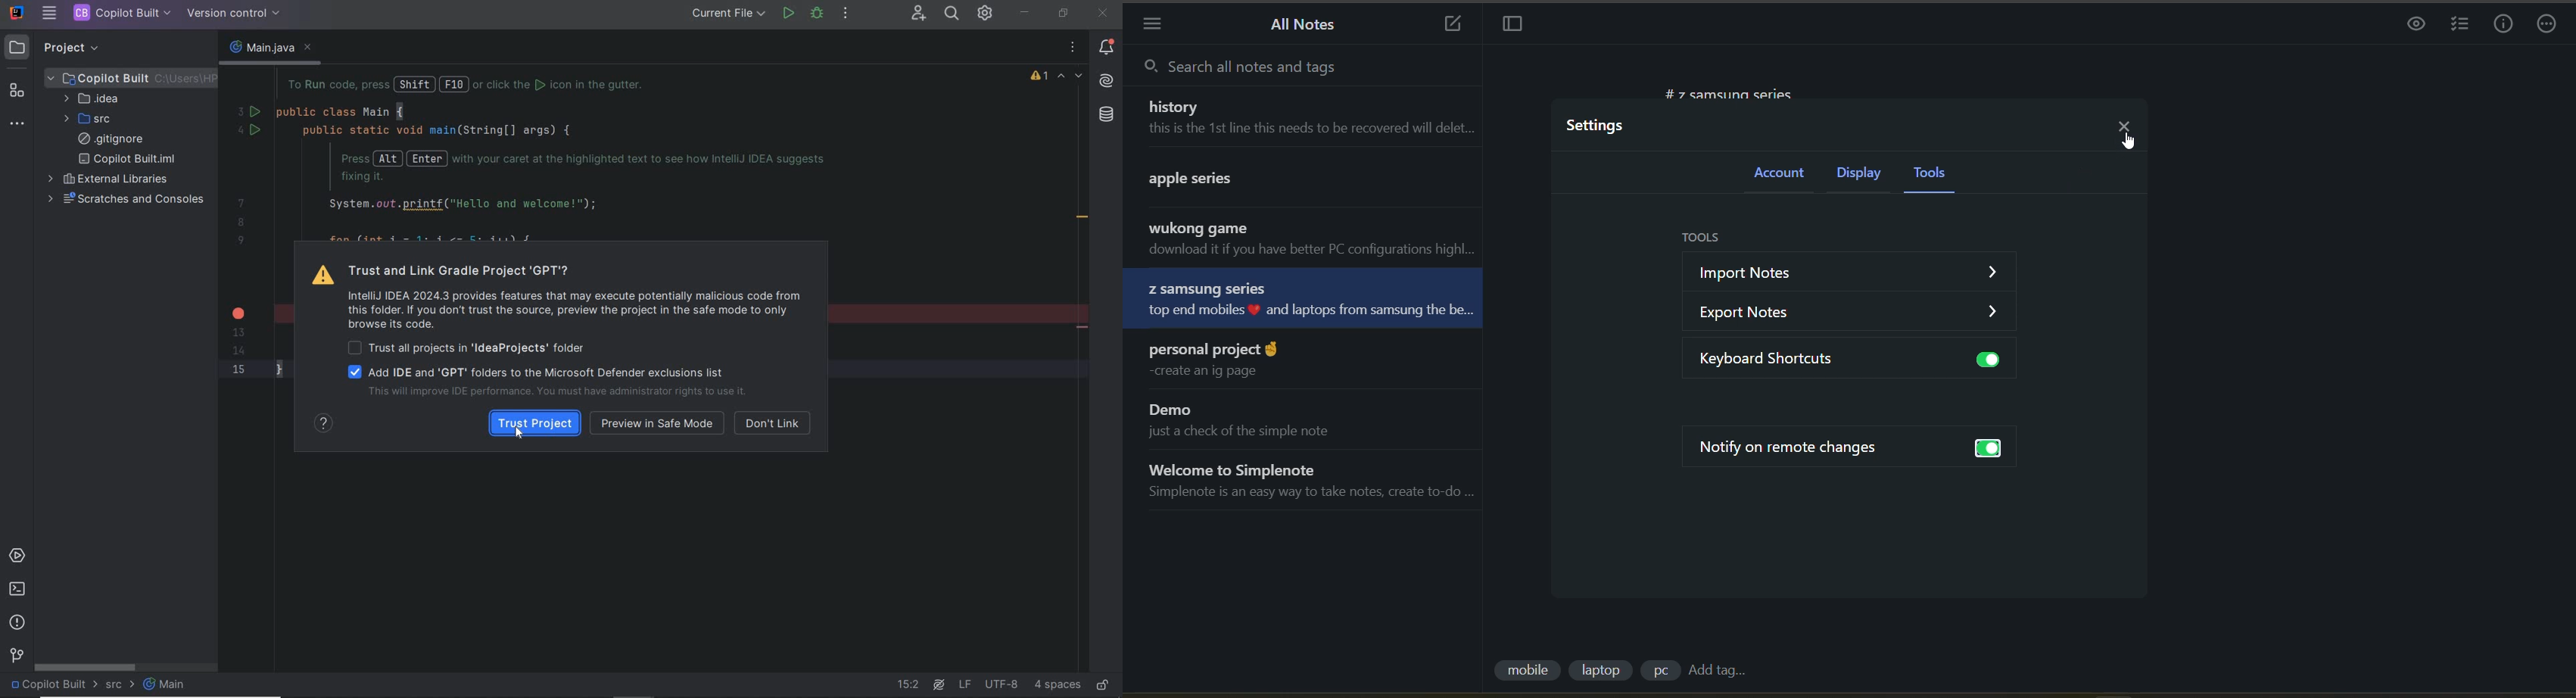 Image resolution: width=2576 pixels, height=700 pixels. What do you see at coordinates (242, 240) in the screenshot?
I see `9` at bounding box center [242, 240].